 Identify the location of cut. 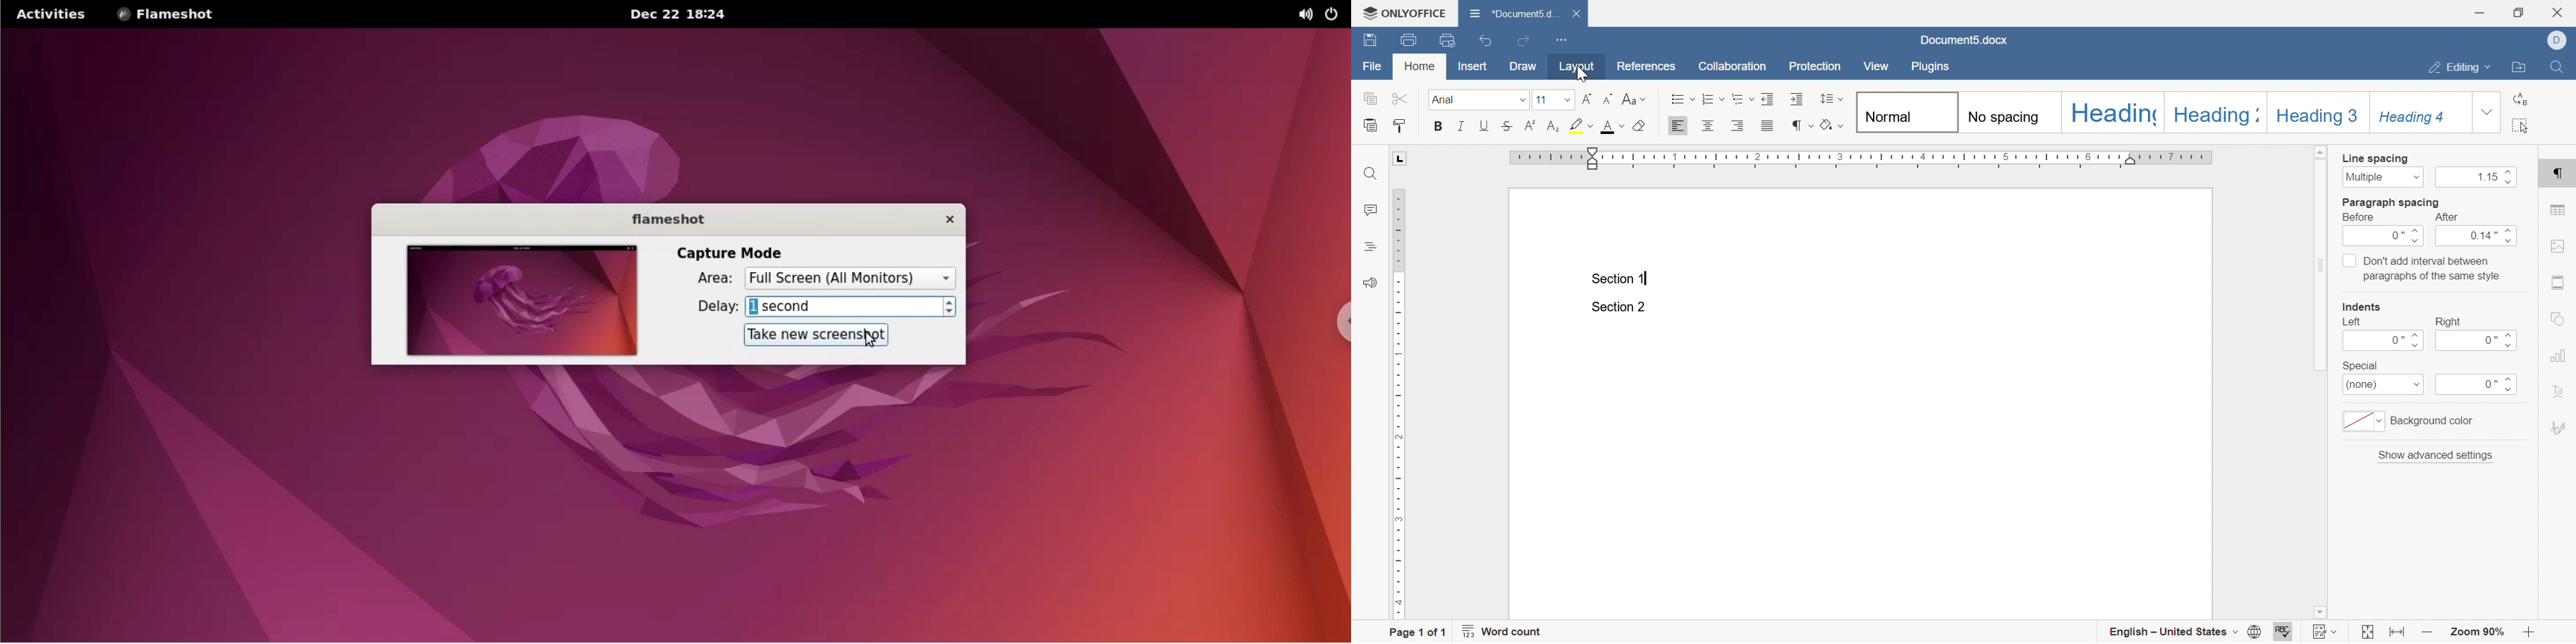
(1401, 99).